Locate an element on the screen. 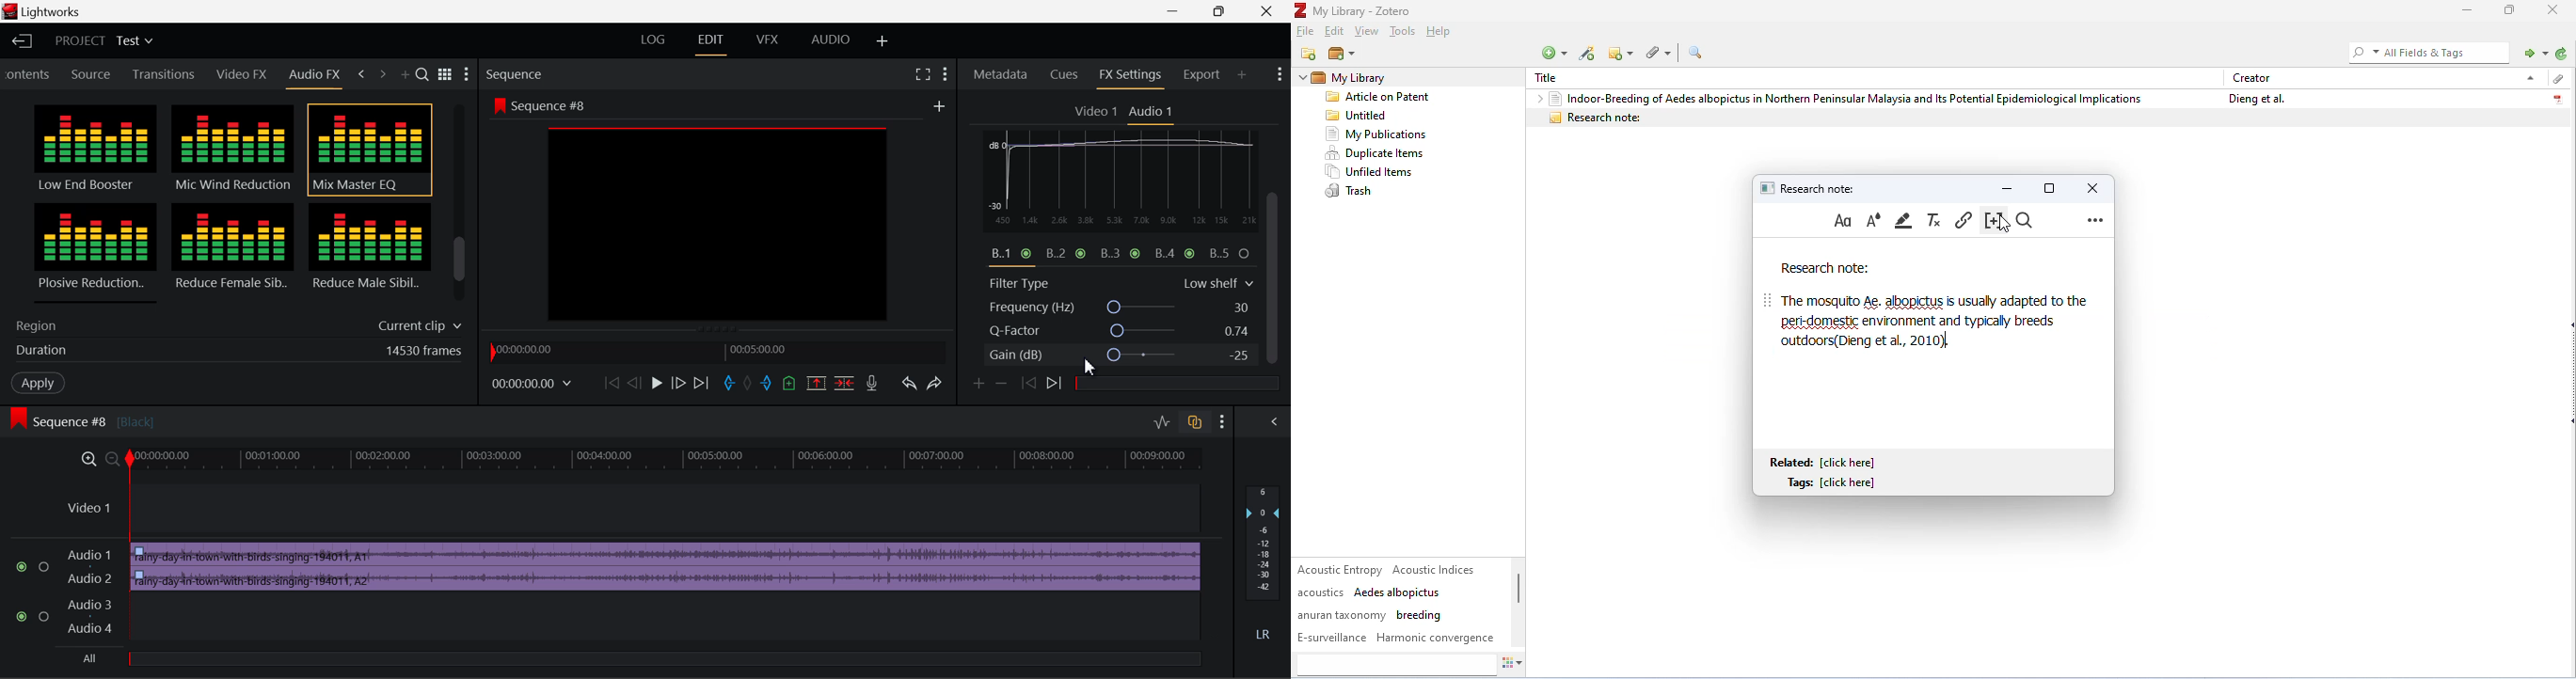  close is located at coordinates (2555, 9).